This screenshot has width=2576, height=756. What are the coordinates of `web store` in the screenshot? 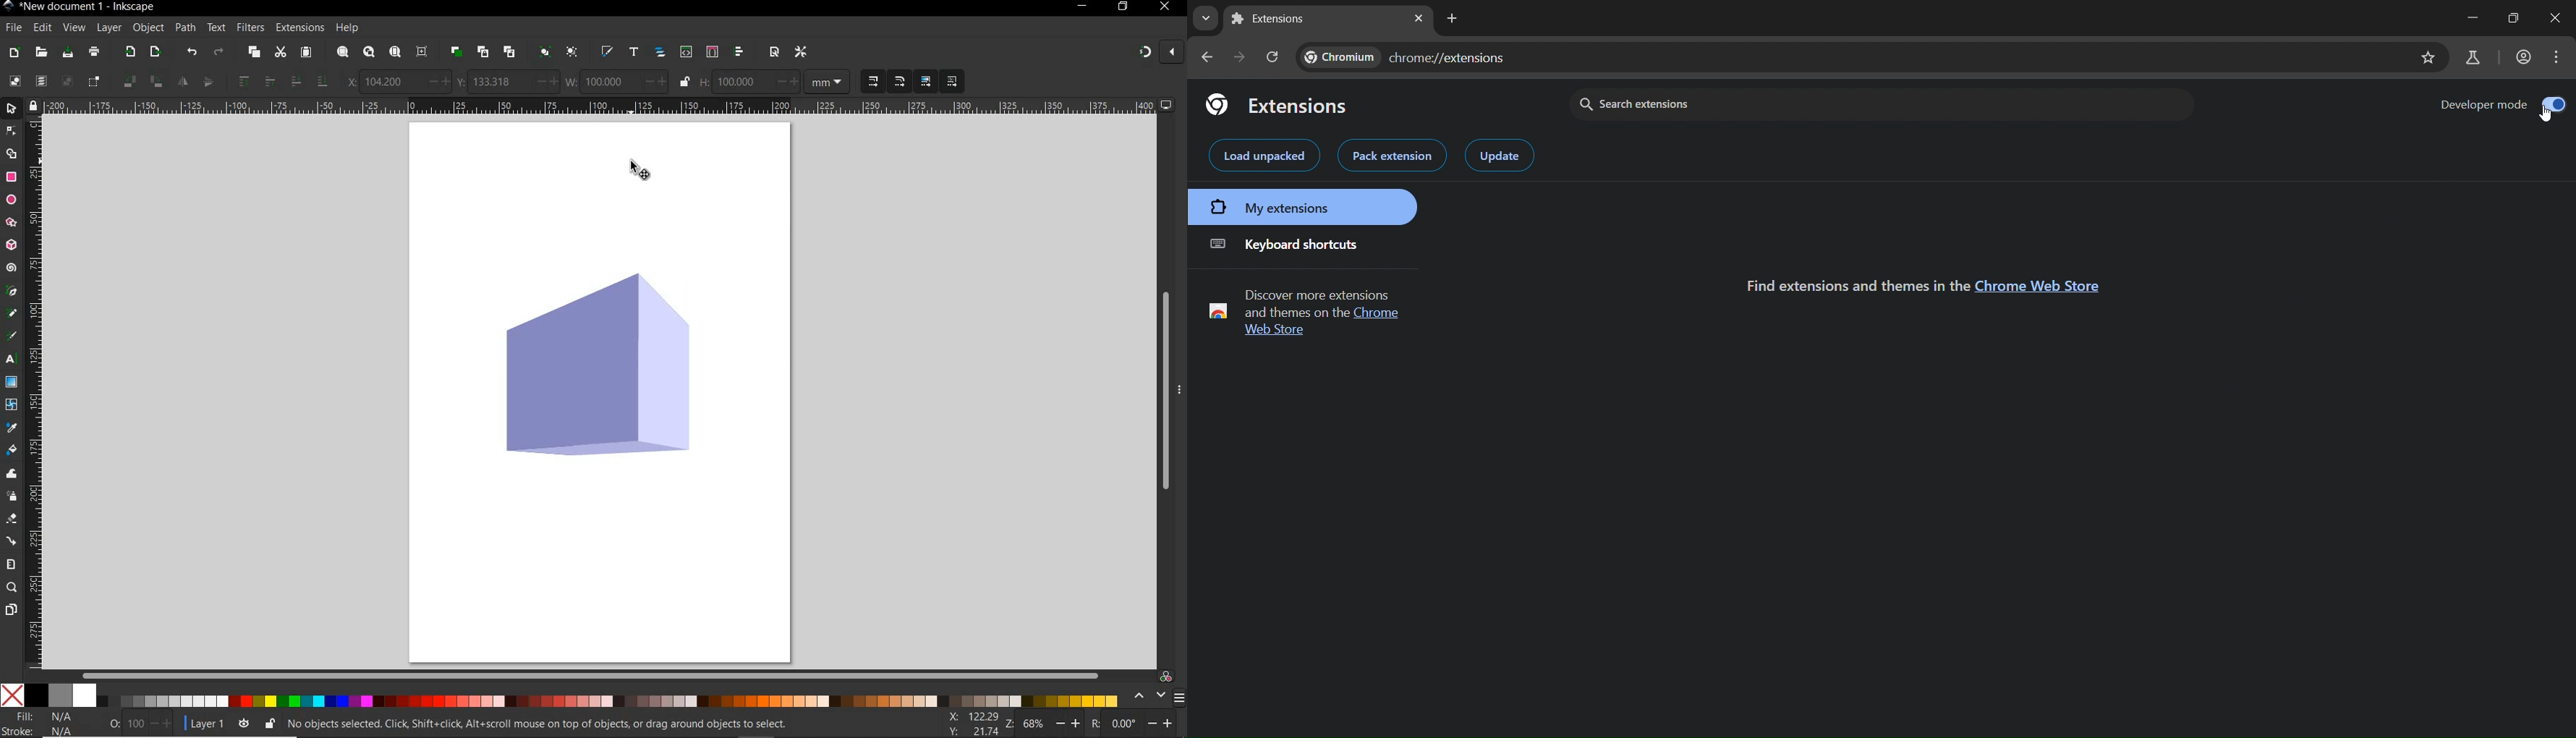 It's located at (1277, 332).